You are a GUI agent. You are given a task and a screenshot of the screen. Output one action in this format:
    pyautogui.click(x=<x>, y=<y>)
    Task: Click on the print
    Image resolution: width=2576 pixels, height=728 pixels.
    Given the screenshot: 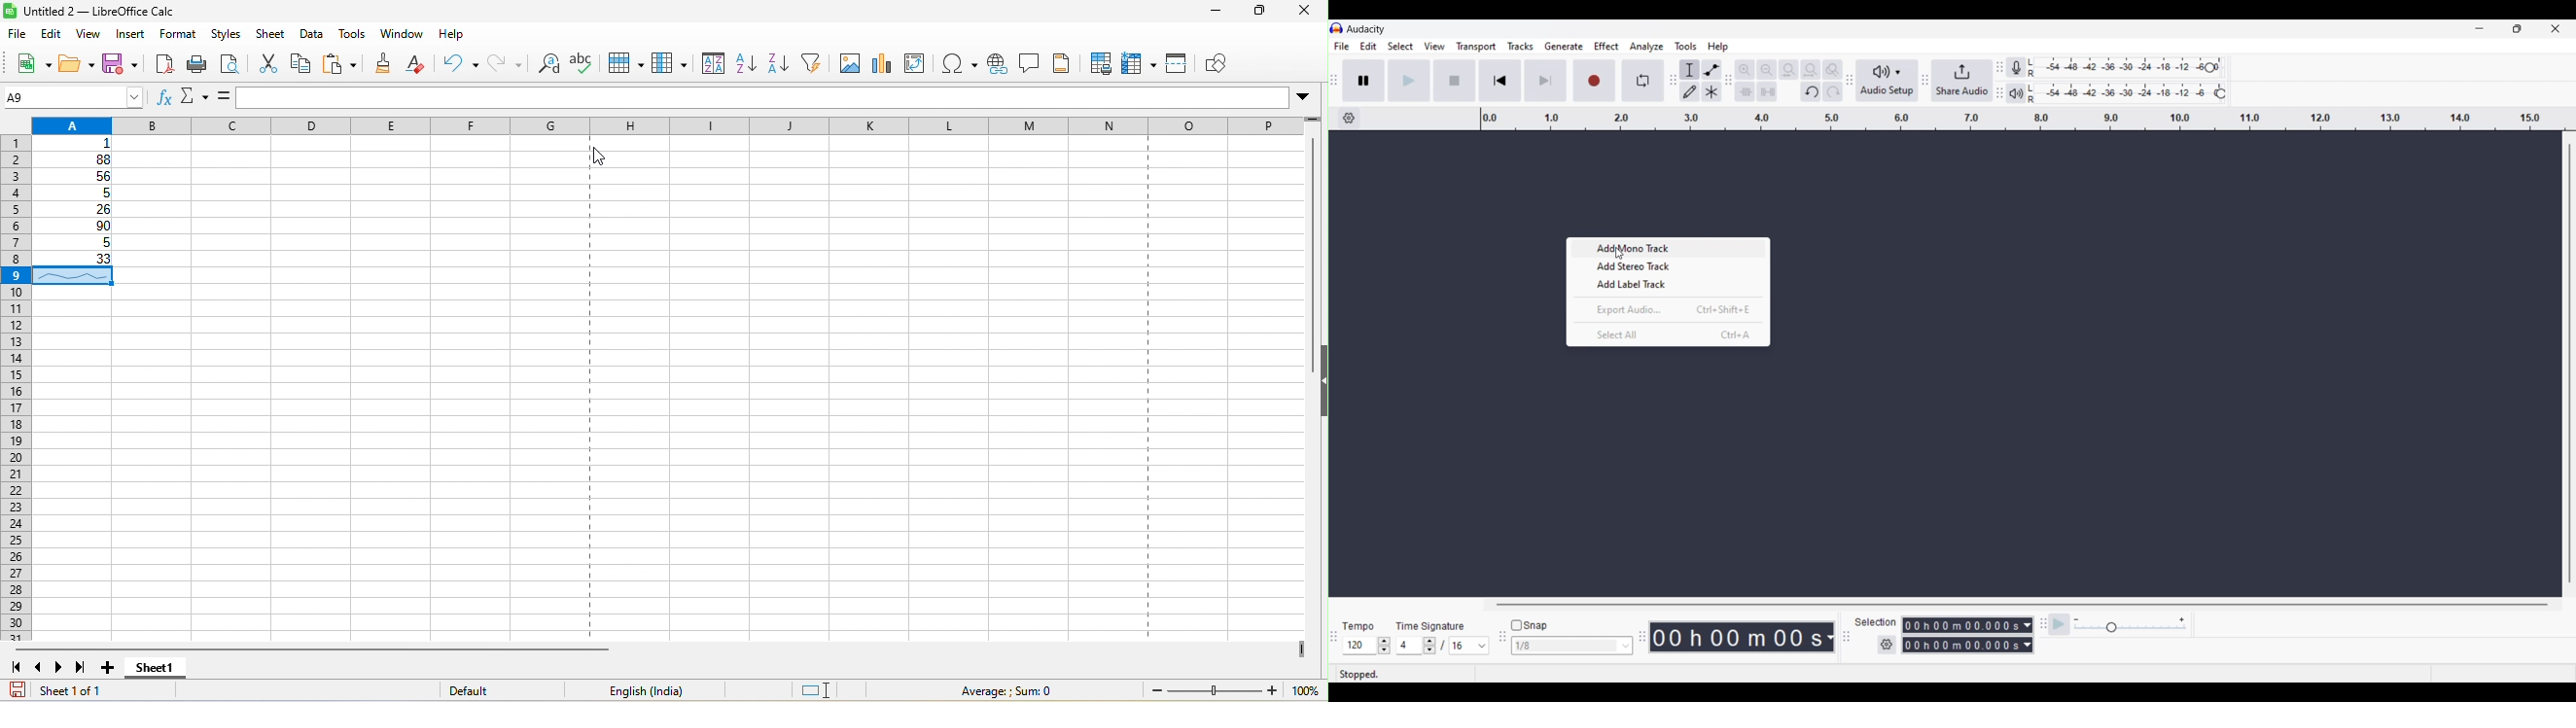 What is the action you would take?
    pyautogui.click(x=201, y=64)
    